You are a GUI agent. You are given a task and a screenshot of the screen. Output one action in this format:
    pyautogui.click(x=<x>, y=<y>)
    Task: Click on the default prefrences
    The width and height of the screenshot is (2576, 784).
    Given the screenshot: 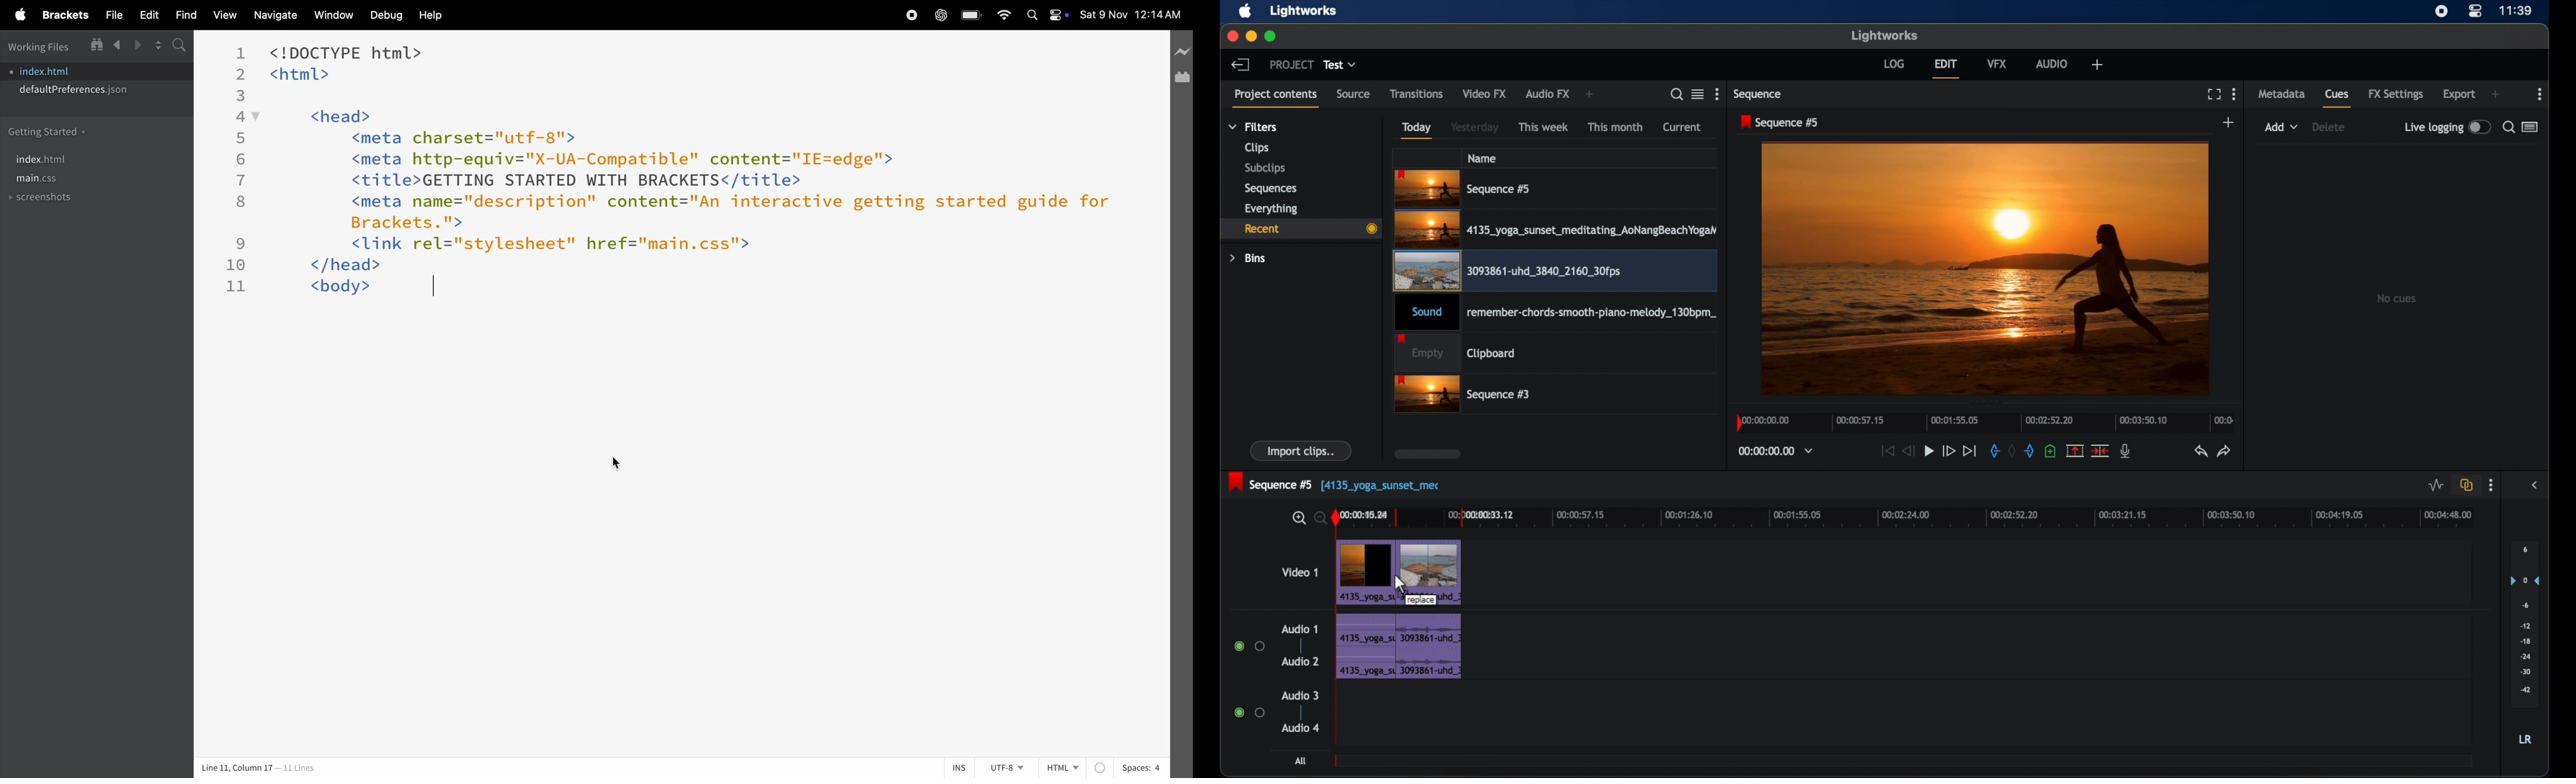 What is the action you would take?
    pyautogui.click(x=95, y=91)
    